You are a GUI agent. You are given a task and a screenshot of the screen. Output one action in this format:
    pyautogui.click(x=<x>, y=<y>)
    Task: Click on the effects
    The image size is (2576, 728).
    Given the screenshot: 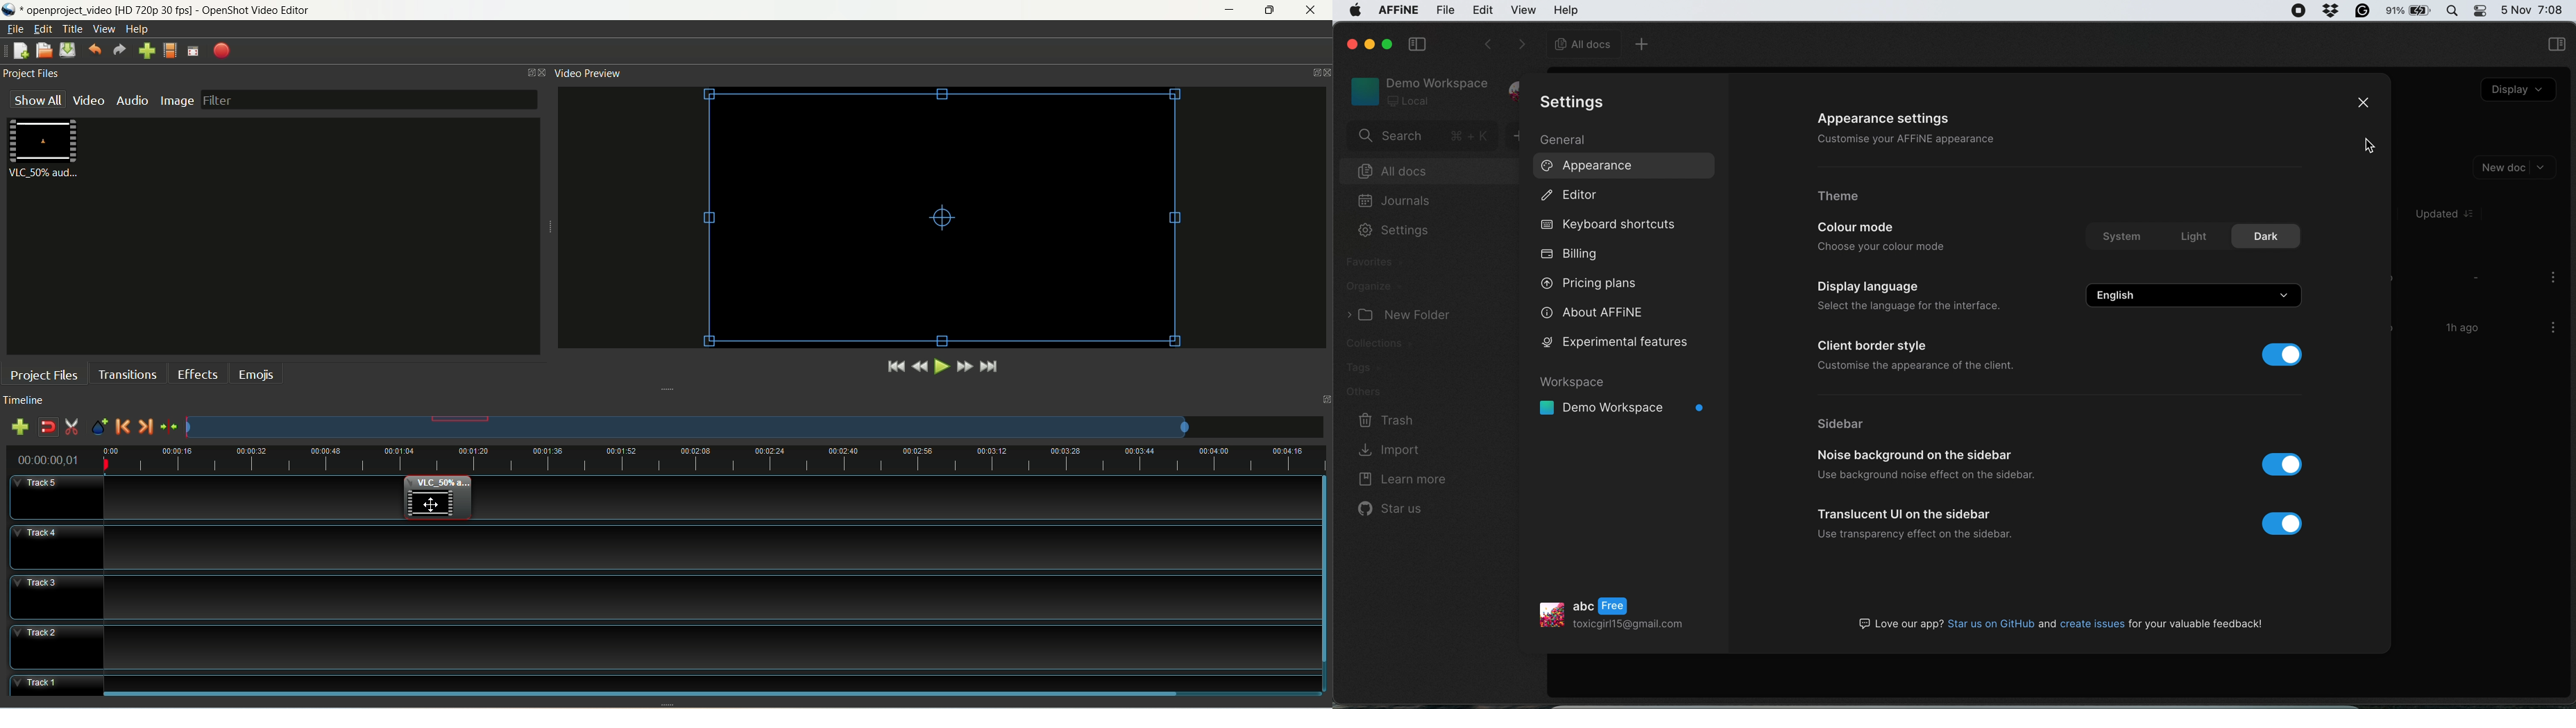 What is the action you would take?
    pyautogui.click(x=198, y=373)
    